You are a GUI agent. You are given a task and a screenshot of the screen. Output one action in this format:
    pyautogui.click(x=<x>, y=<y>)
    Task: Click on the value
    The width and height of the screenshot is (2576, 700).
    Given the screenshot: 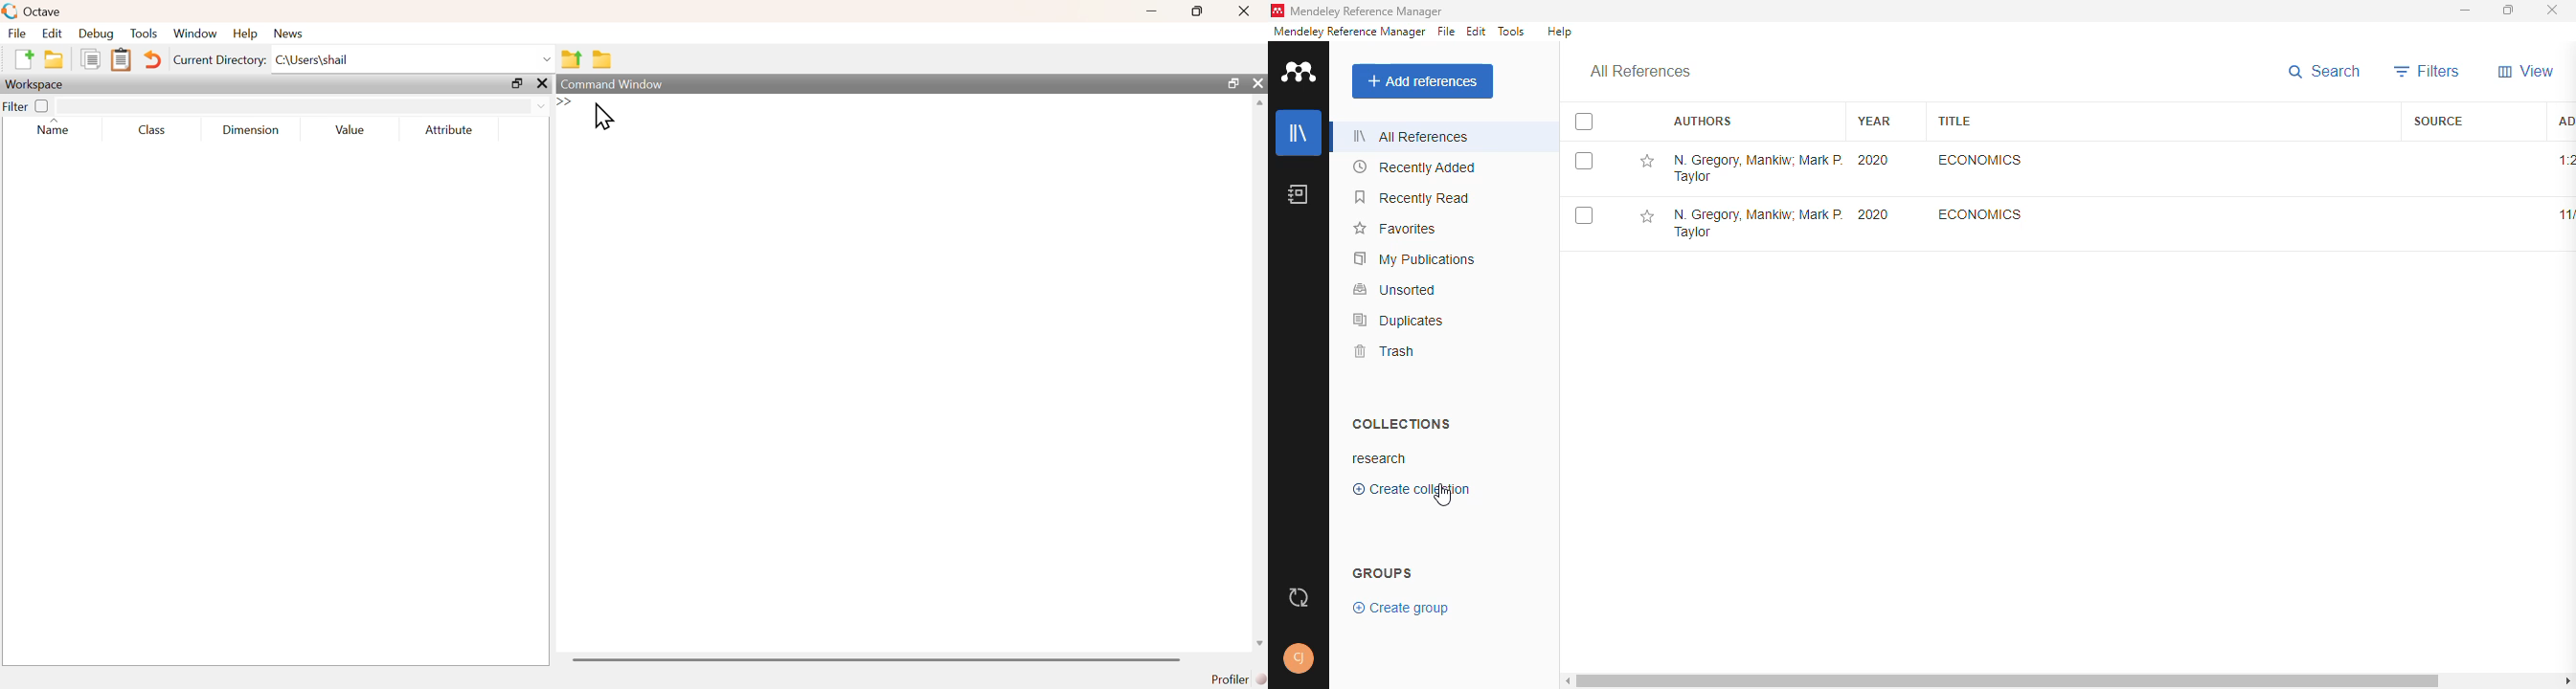 What is the action you would take?
    pyautogui.click(x=351, y=131)
    